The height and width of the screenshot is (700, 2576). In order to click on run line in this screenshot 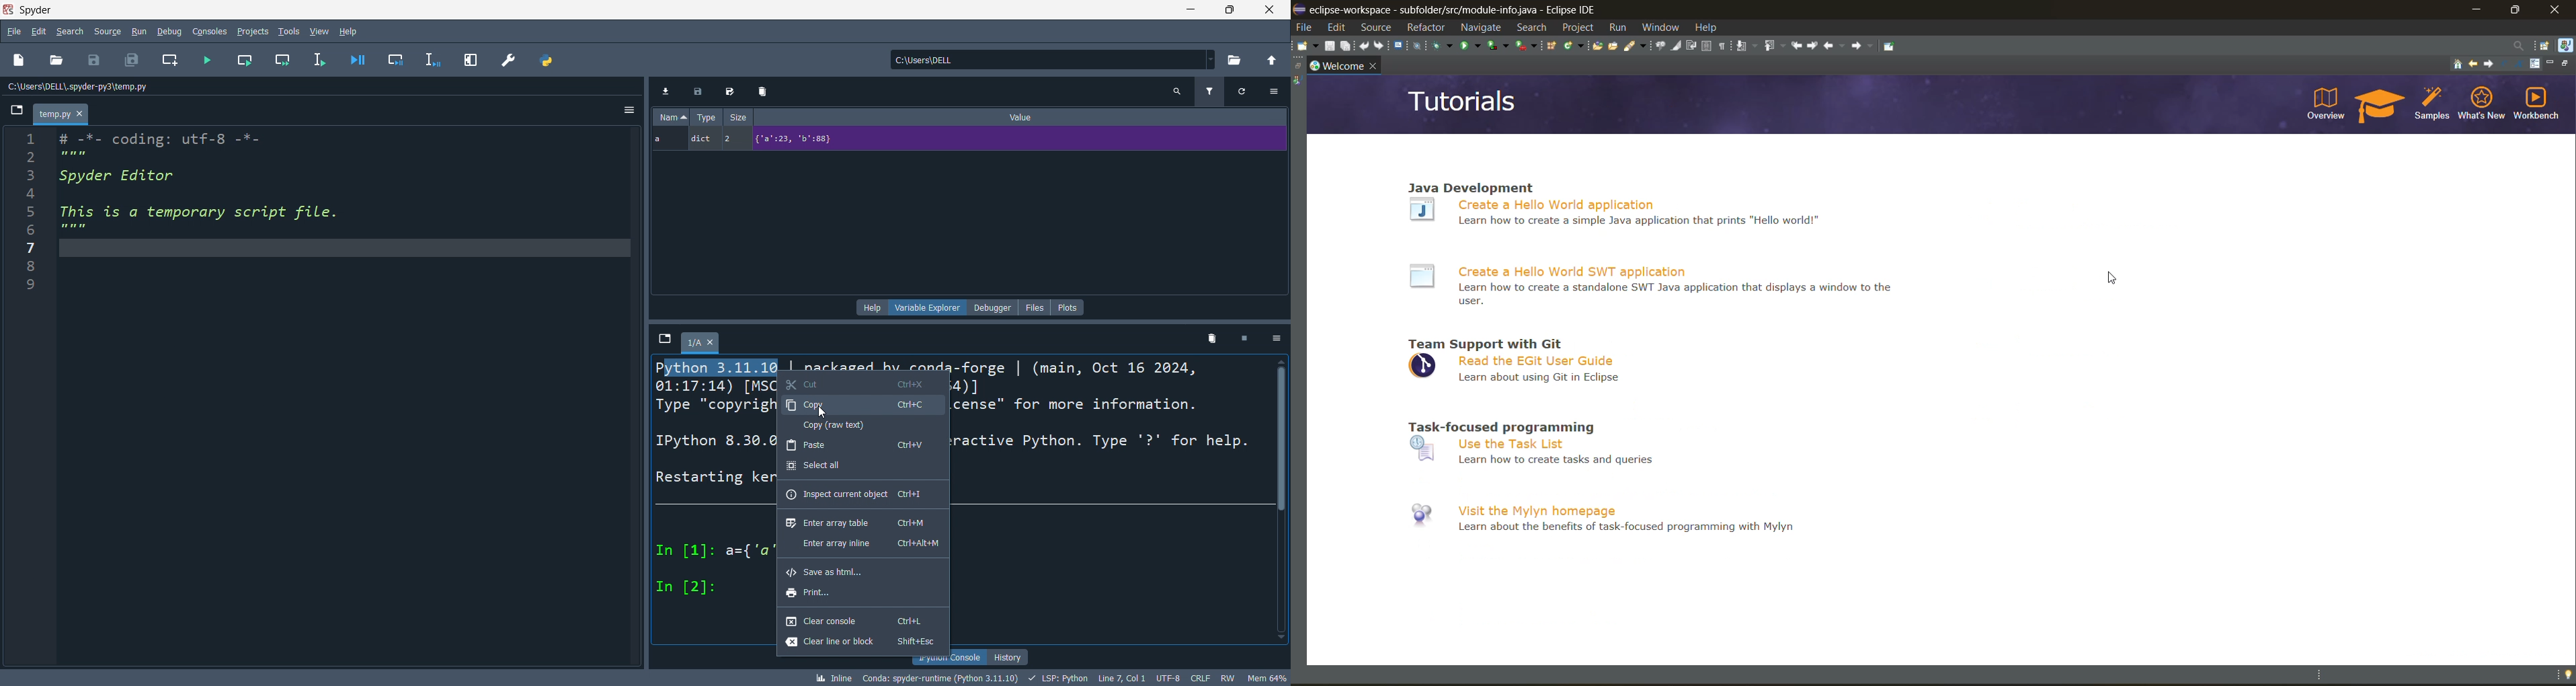, I will do `click(325, 63)`.